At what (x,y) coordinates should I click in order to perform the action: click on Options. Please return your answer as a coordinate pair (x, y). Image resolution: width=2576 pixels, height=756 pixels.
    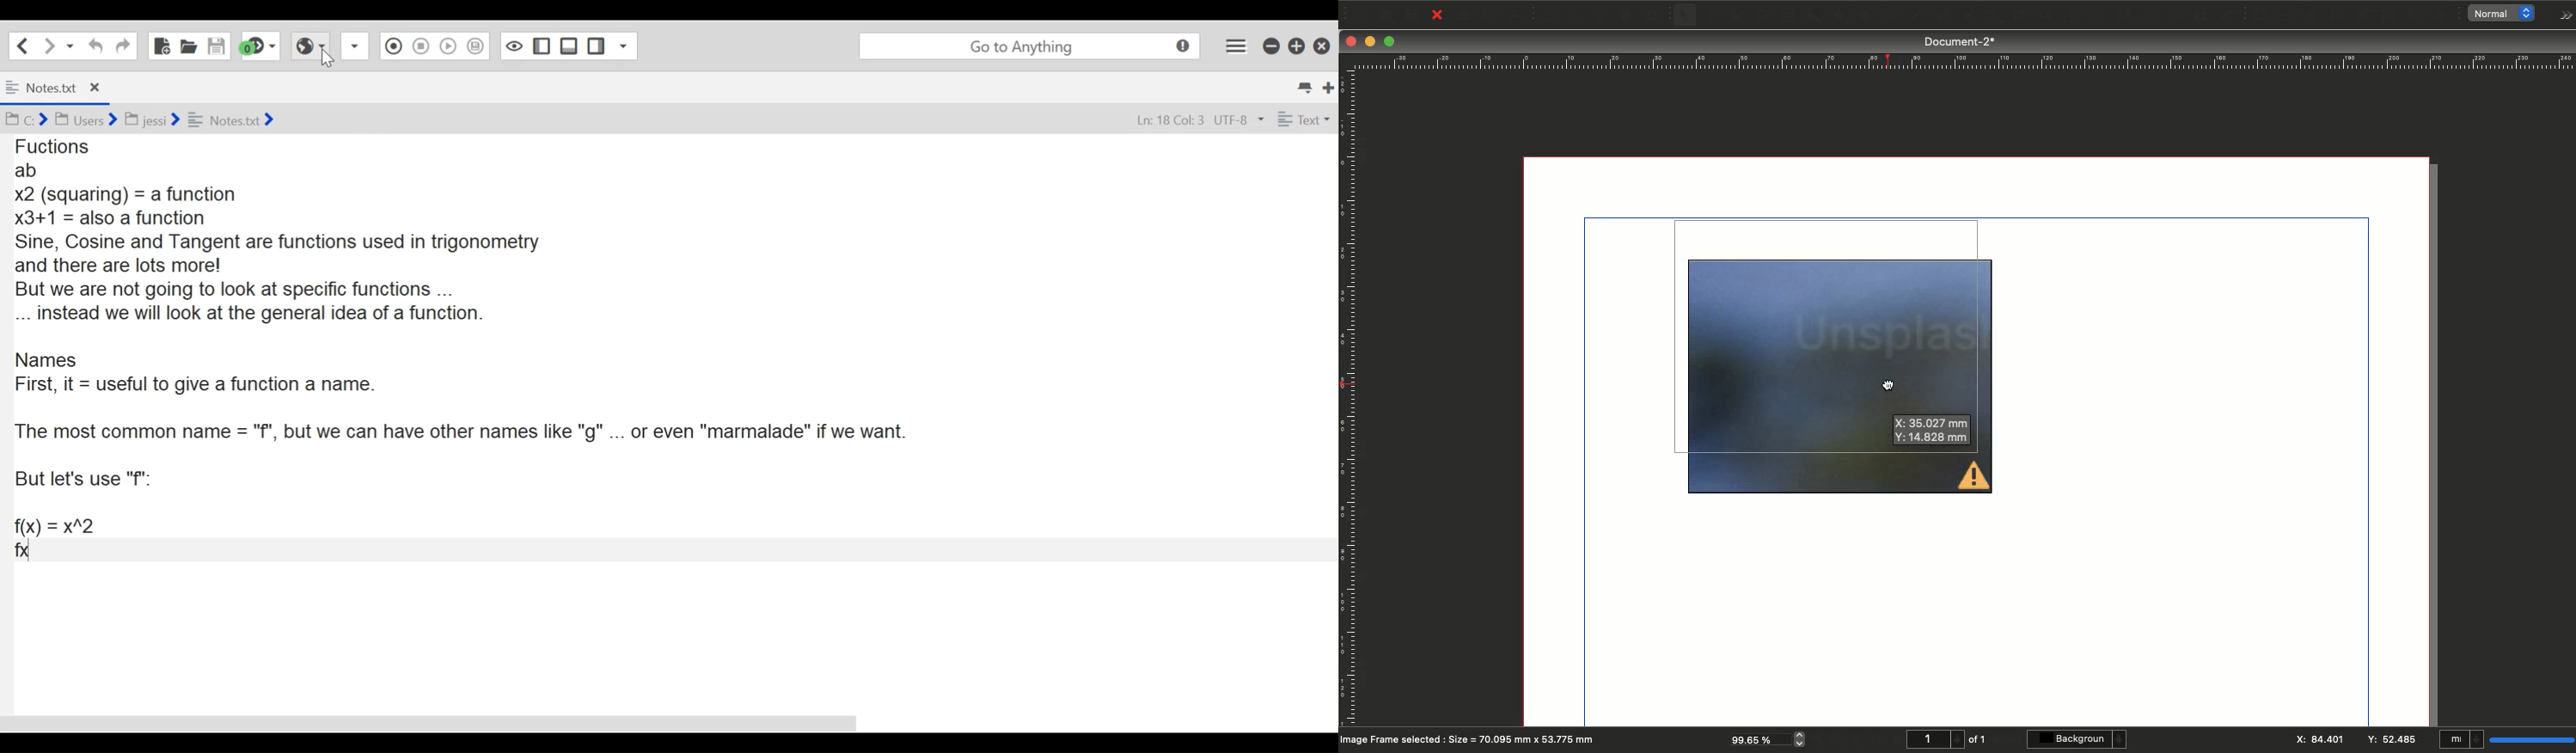
    Looking at the image, I should click on (2562, 15).